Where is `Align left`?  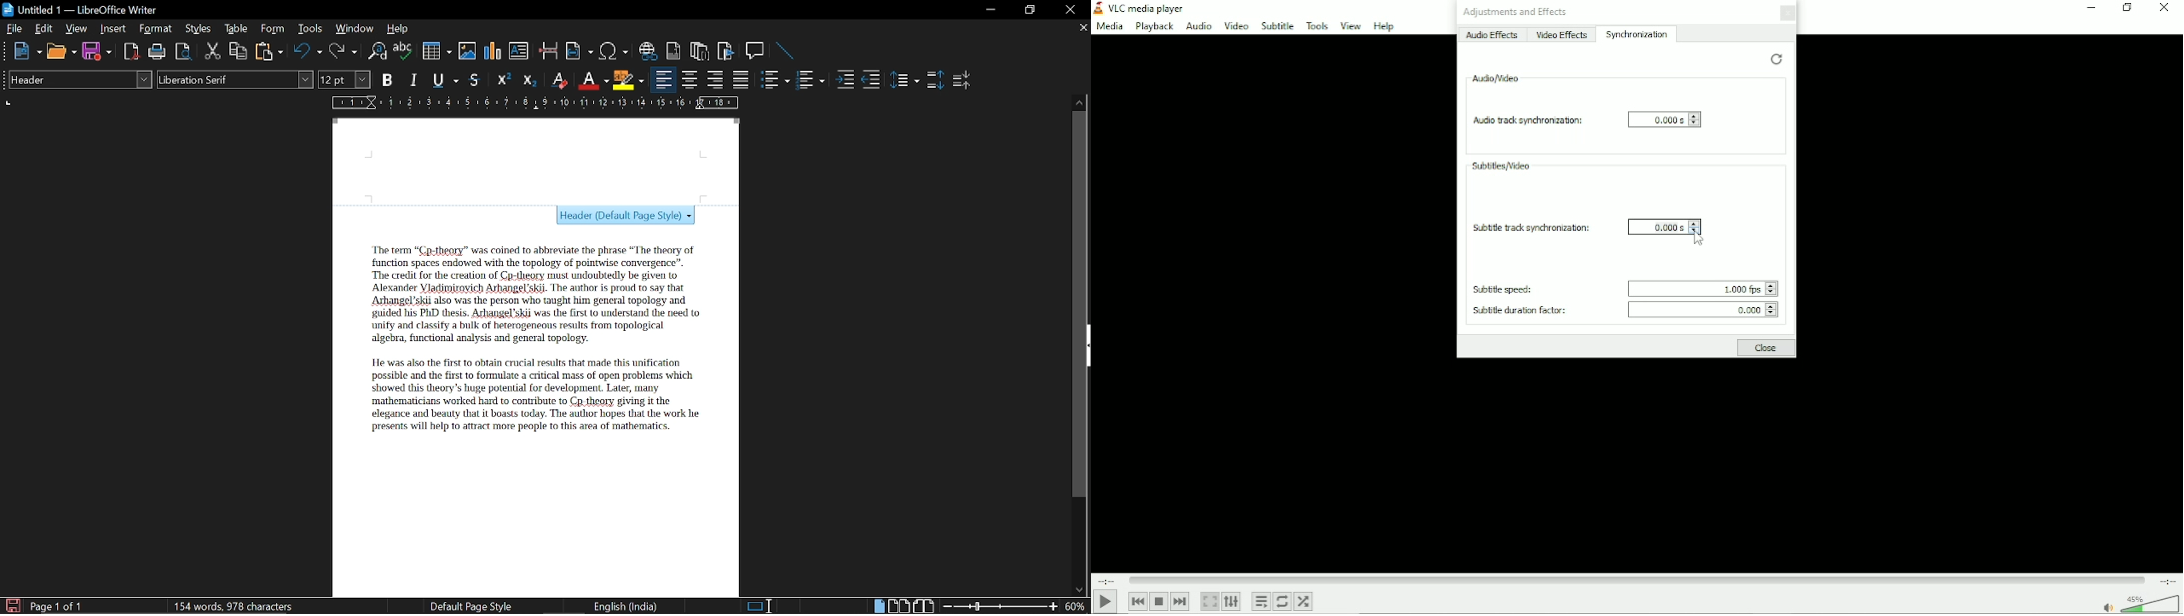
Align left is located at coordinates (663, 80).